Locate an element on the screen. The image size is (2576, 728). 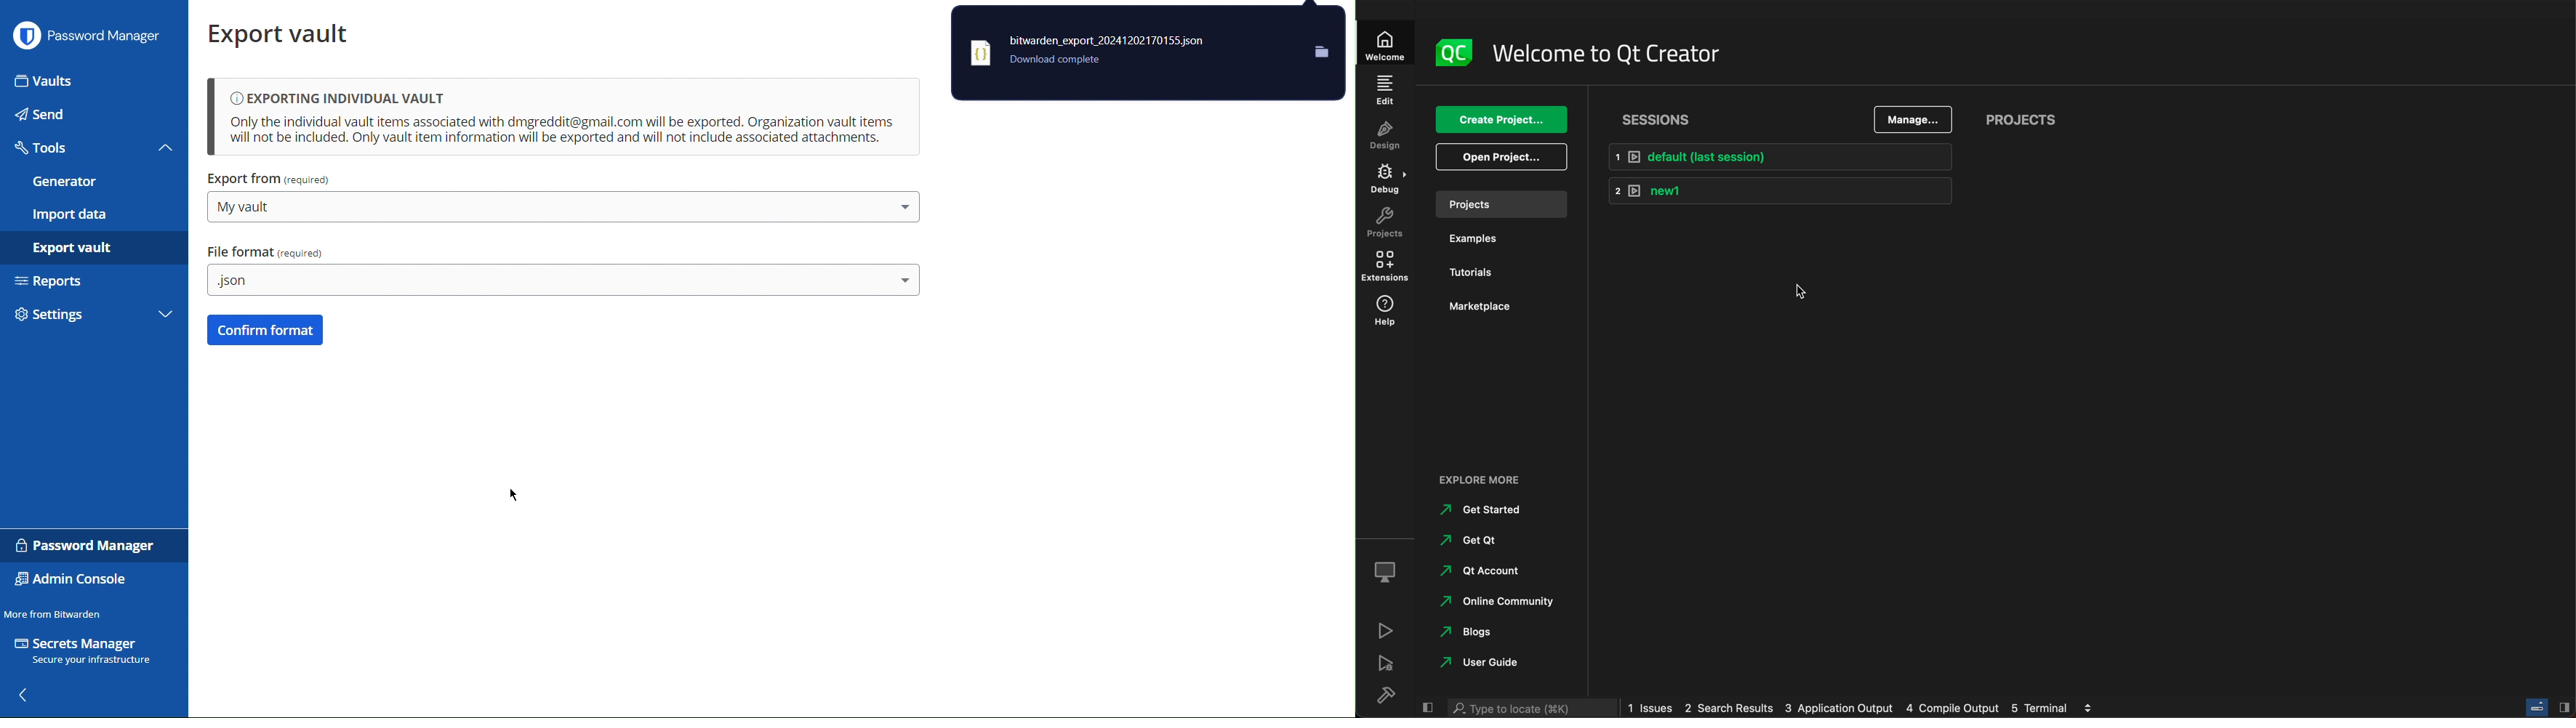
extensions is located at coordinates (1387, 269).